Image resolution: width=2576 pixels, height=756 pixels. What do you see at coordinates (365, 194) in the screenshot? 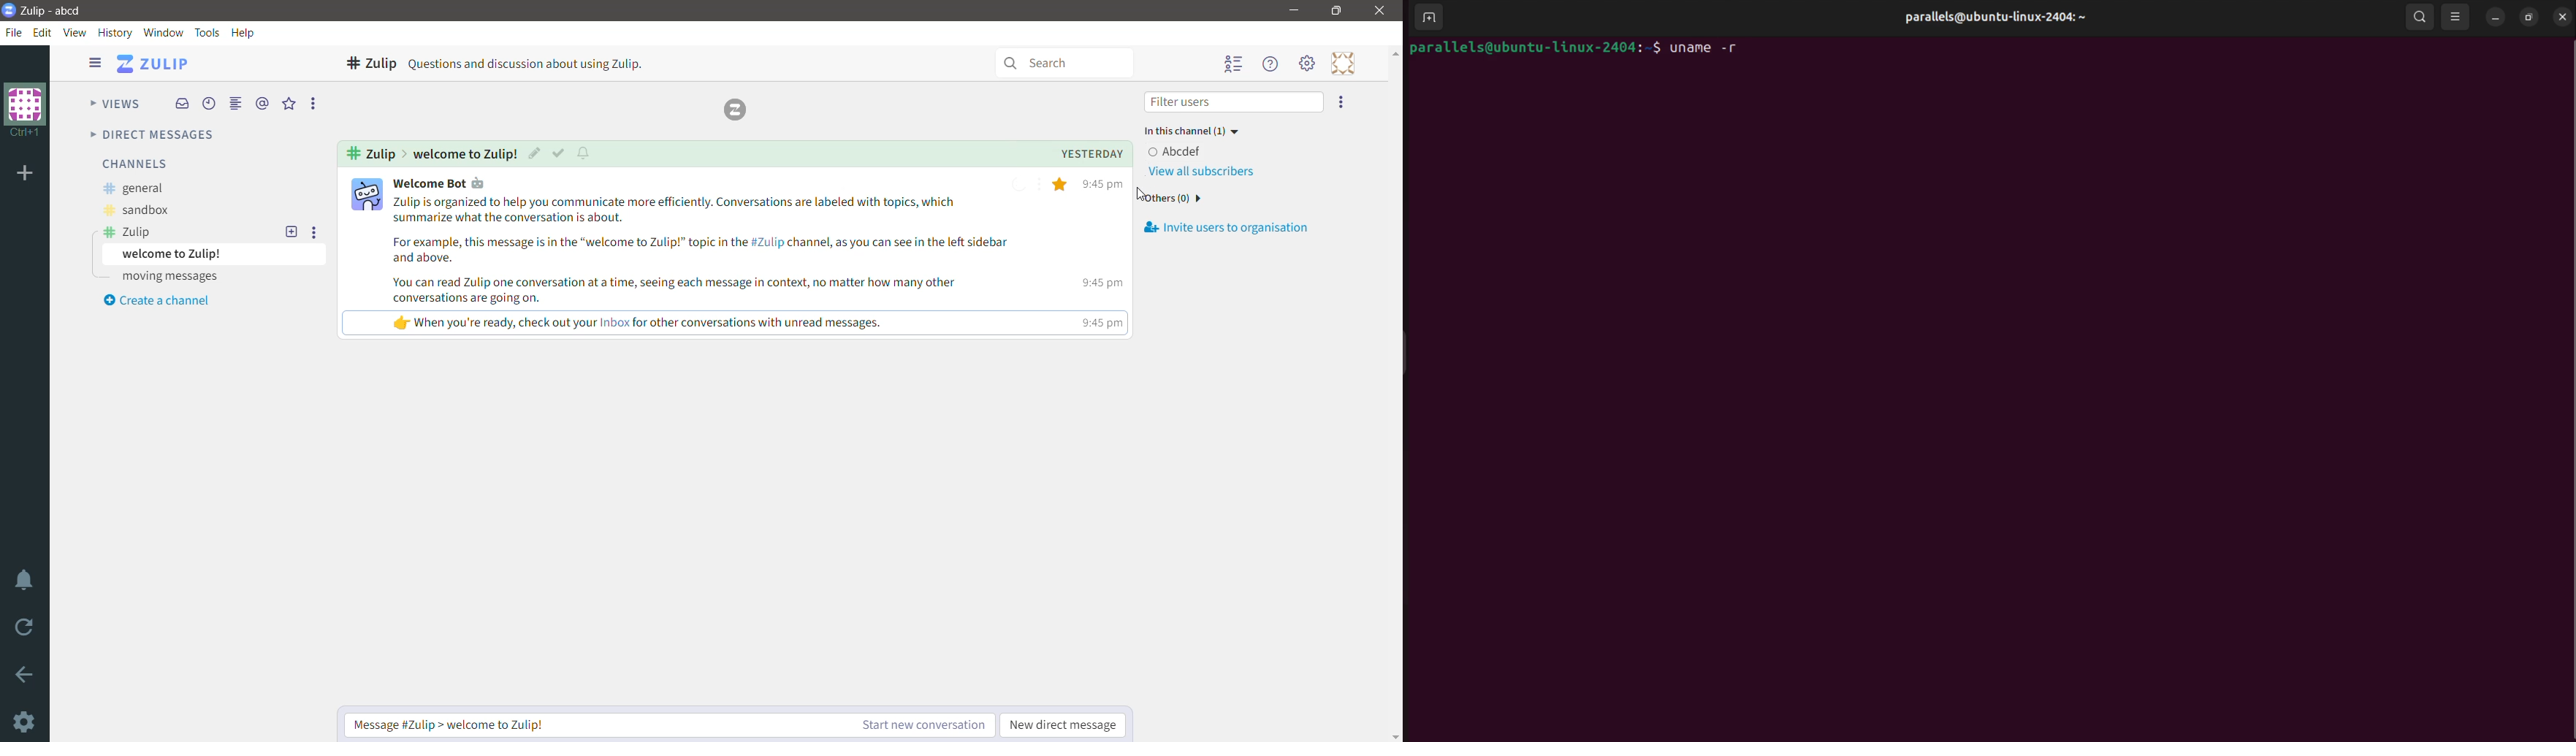
I see `Profile pic` at bounding box center [365, 194].